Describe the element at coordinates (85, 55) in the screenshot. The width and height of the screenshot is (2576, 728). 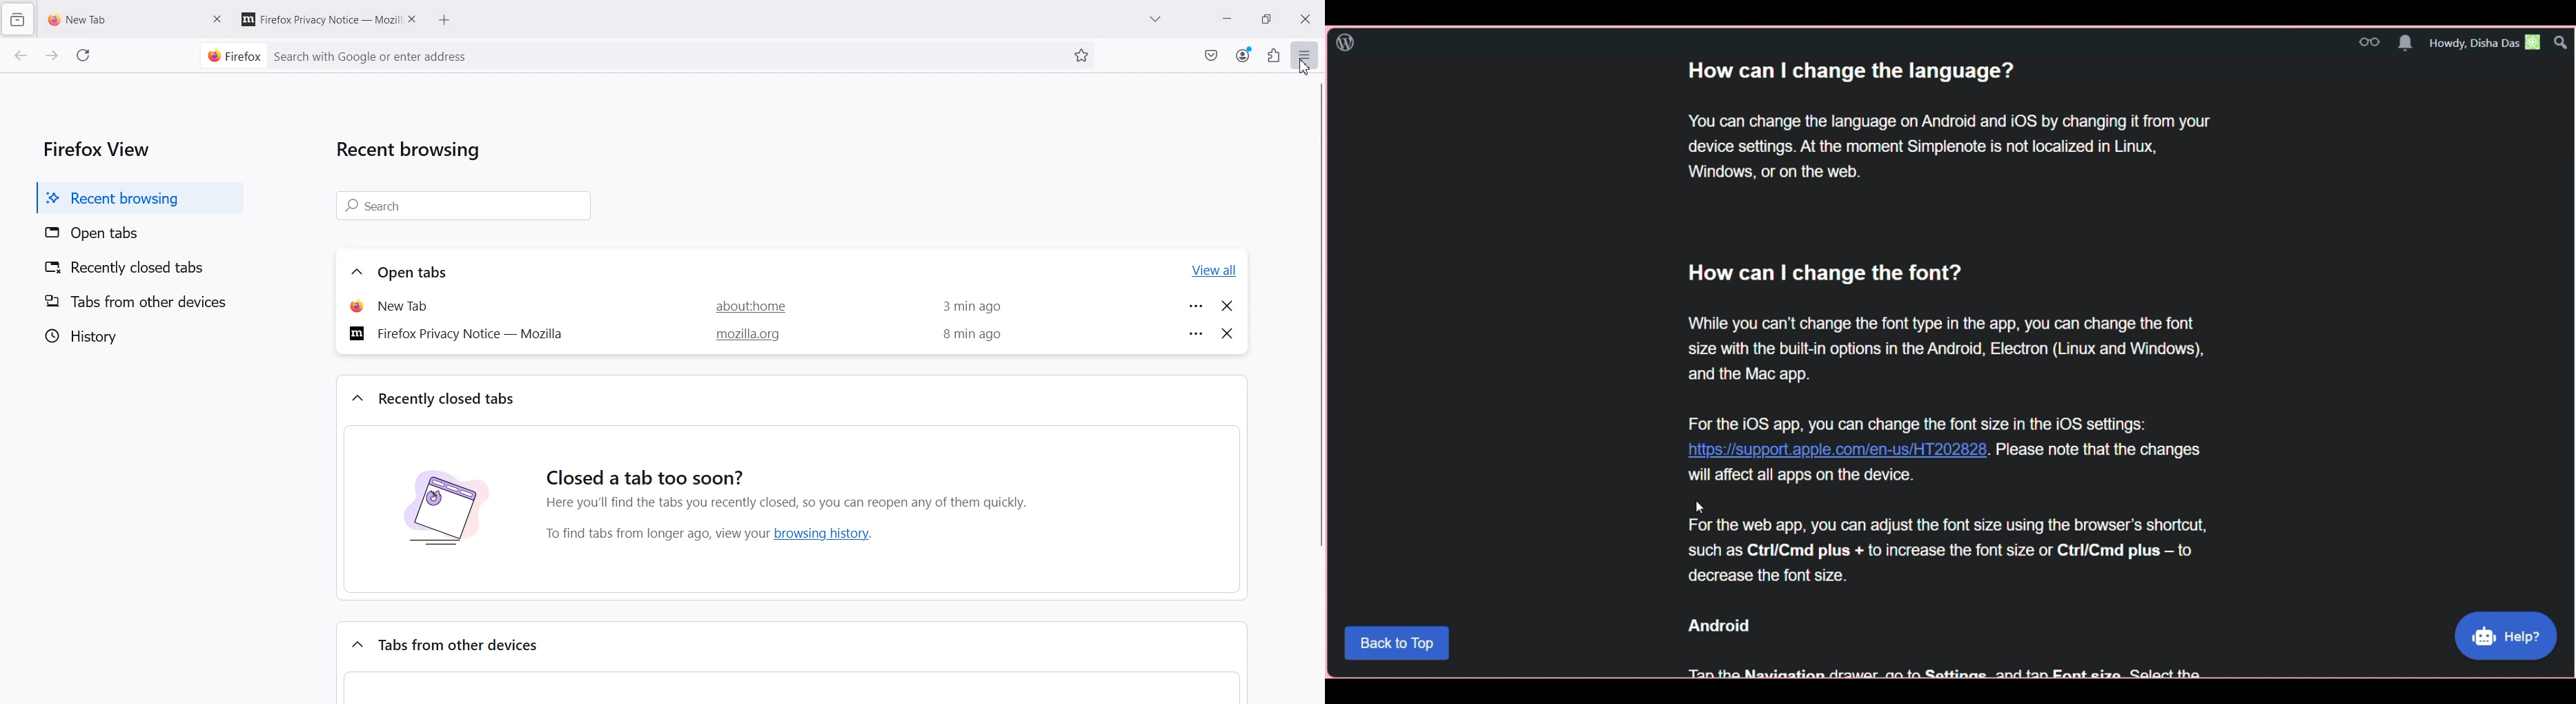
I see `Reload` at that location.